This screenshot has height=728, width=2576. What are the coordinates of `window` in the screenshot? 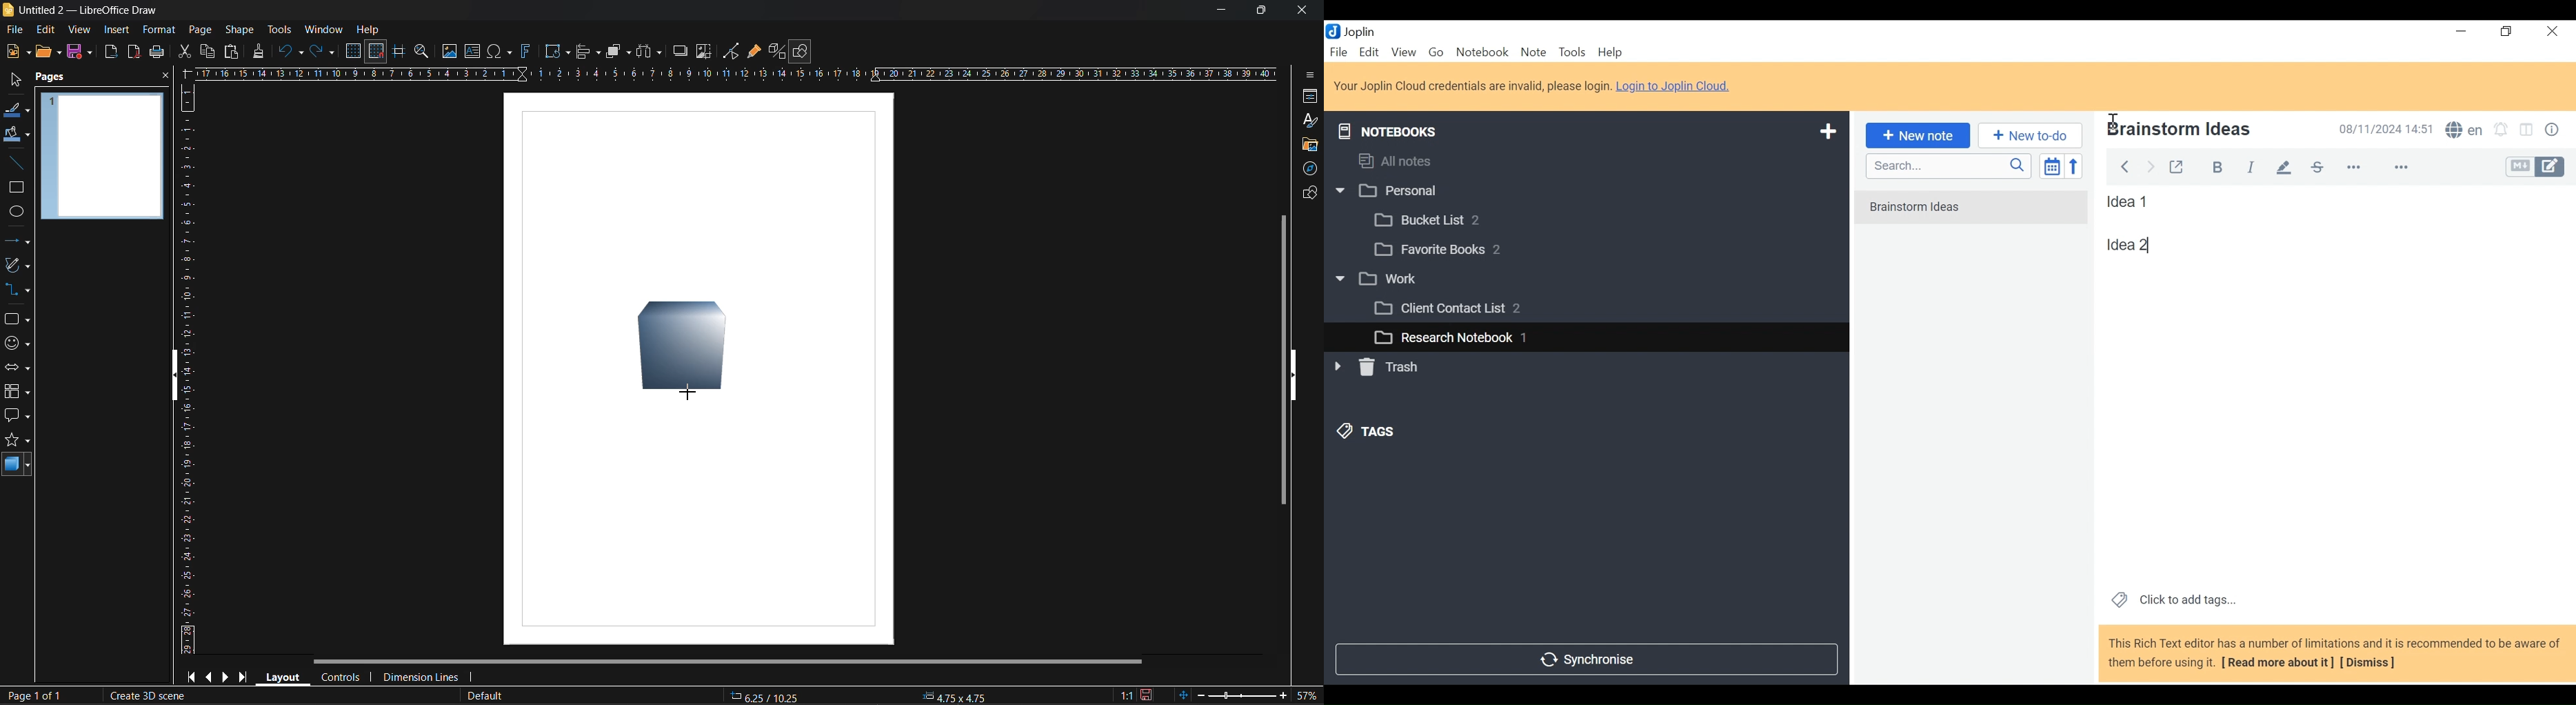 It's located at (323, 29).